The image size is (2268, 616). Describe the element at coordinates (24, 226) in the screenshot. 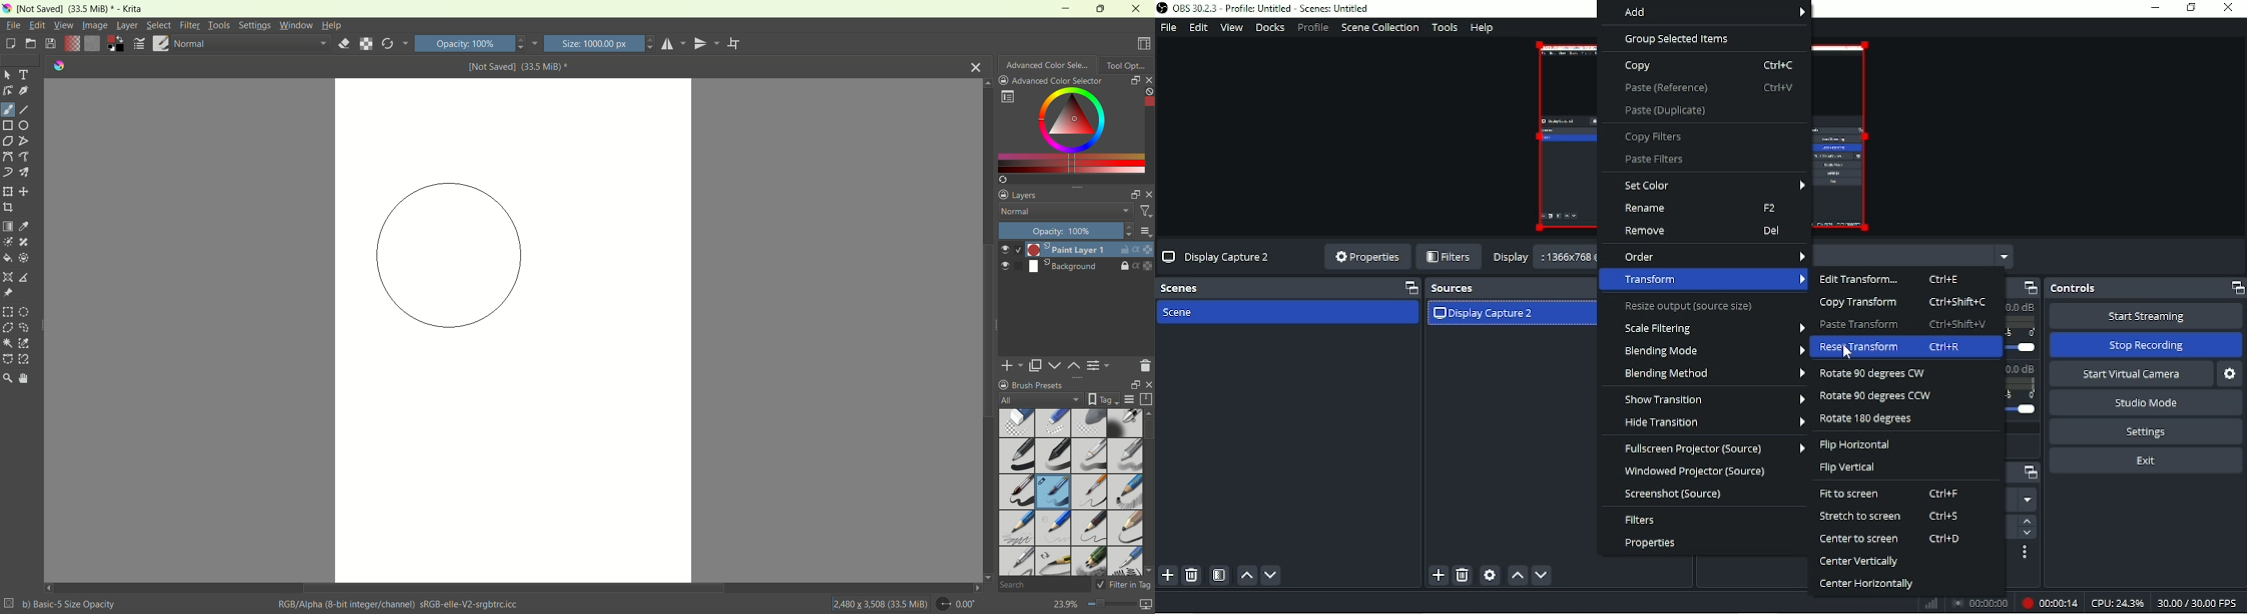

I see `sample a color` at that location.